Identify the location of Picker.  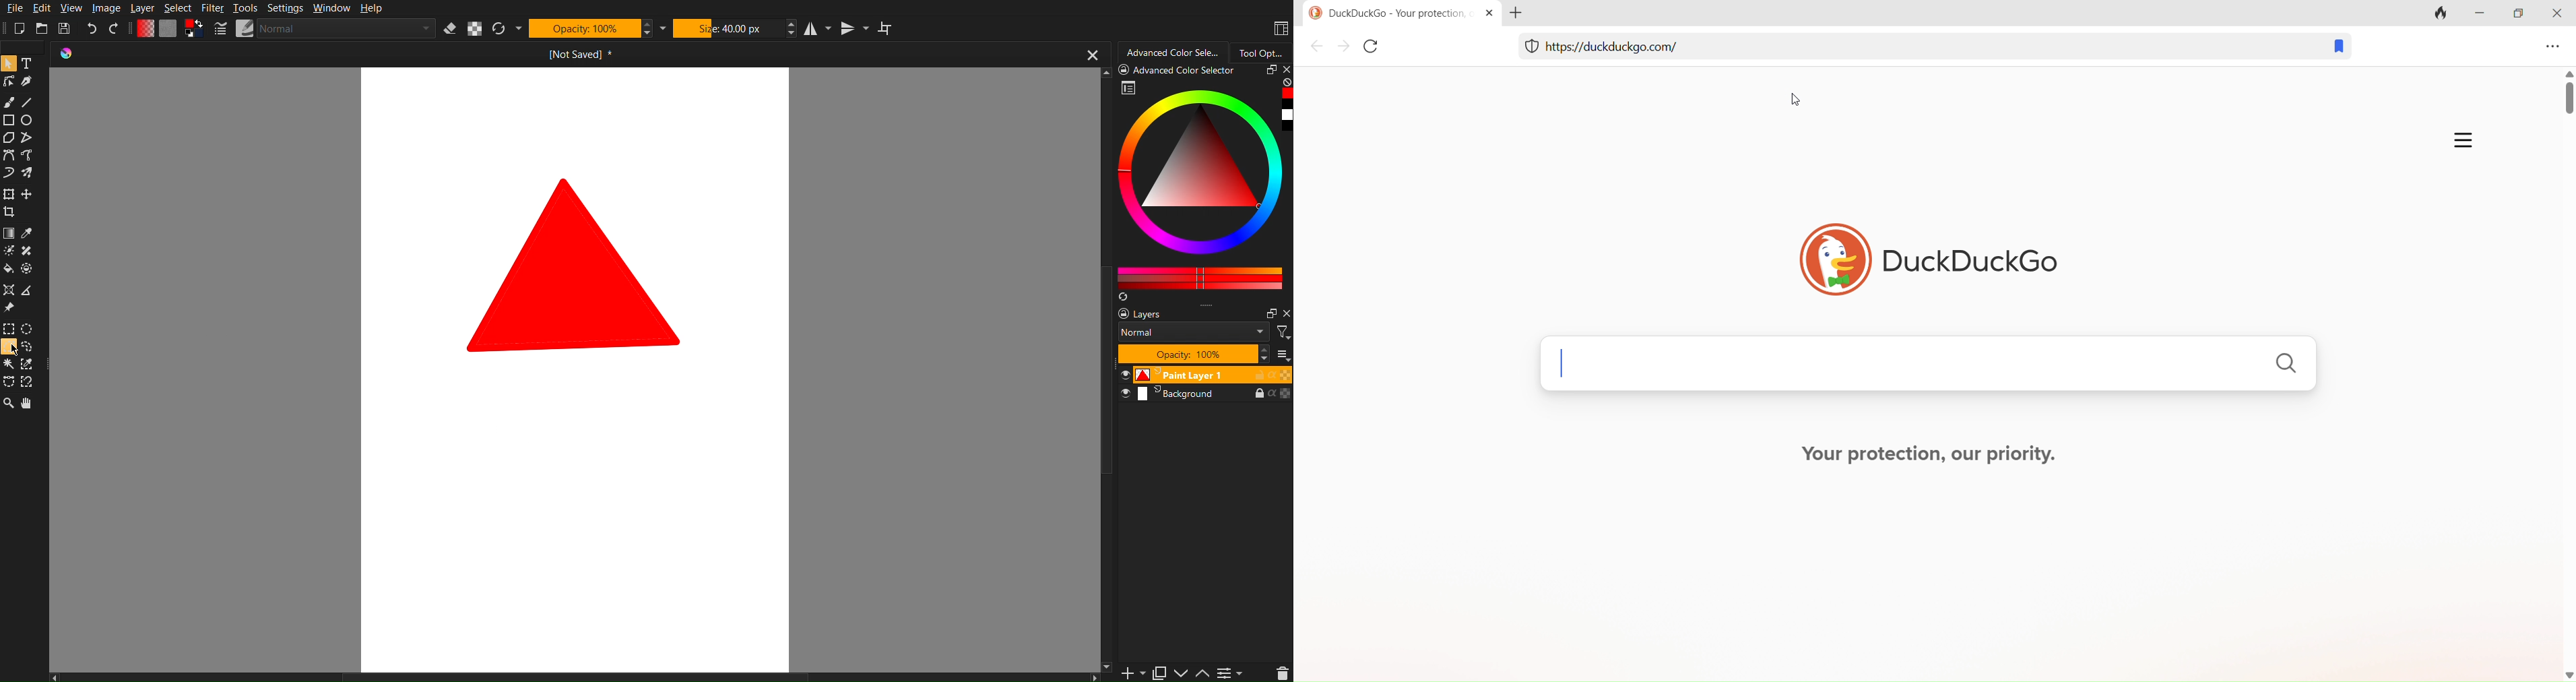
(8, 156).